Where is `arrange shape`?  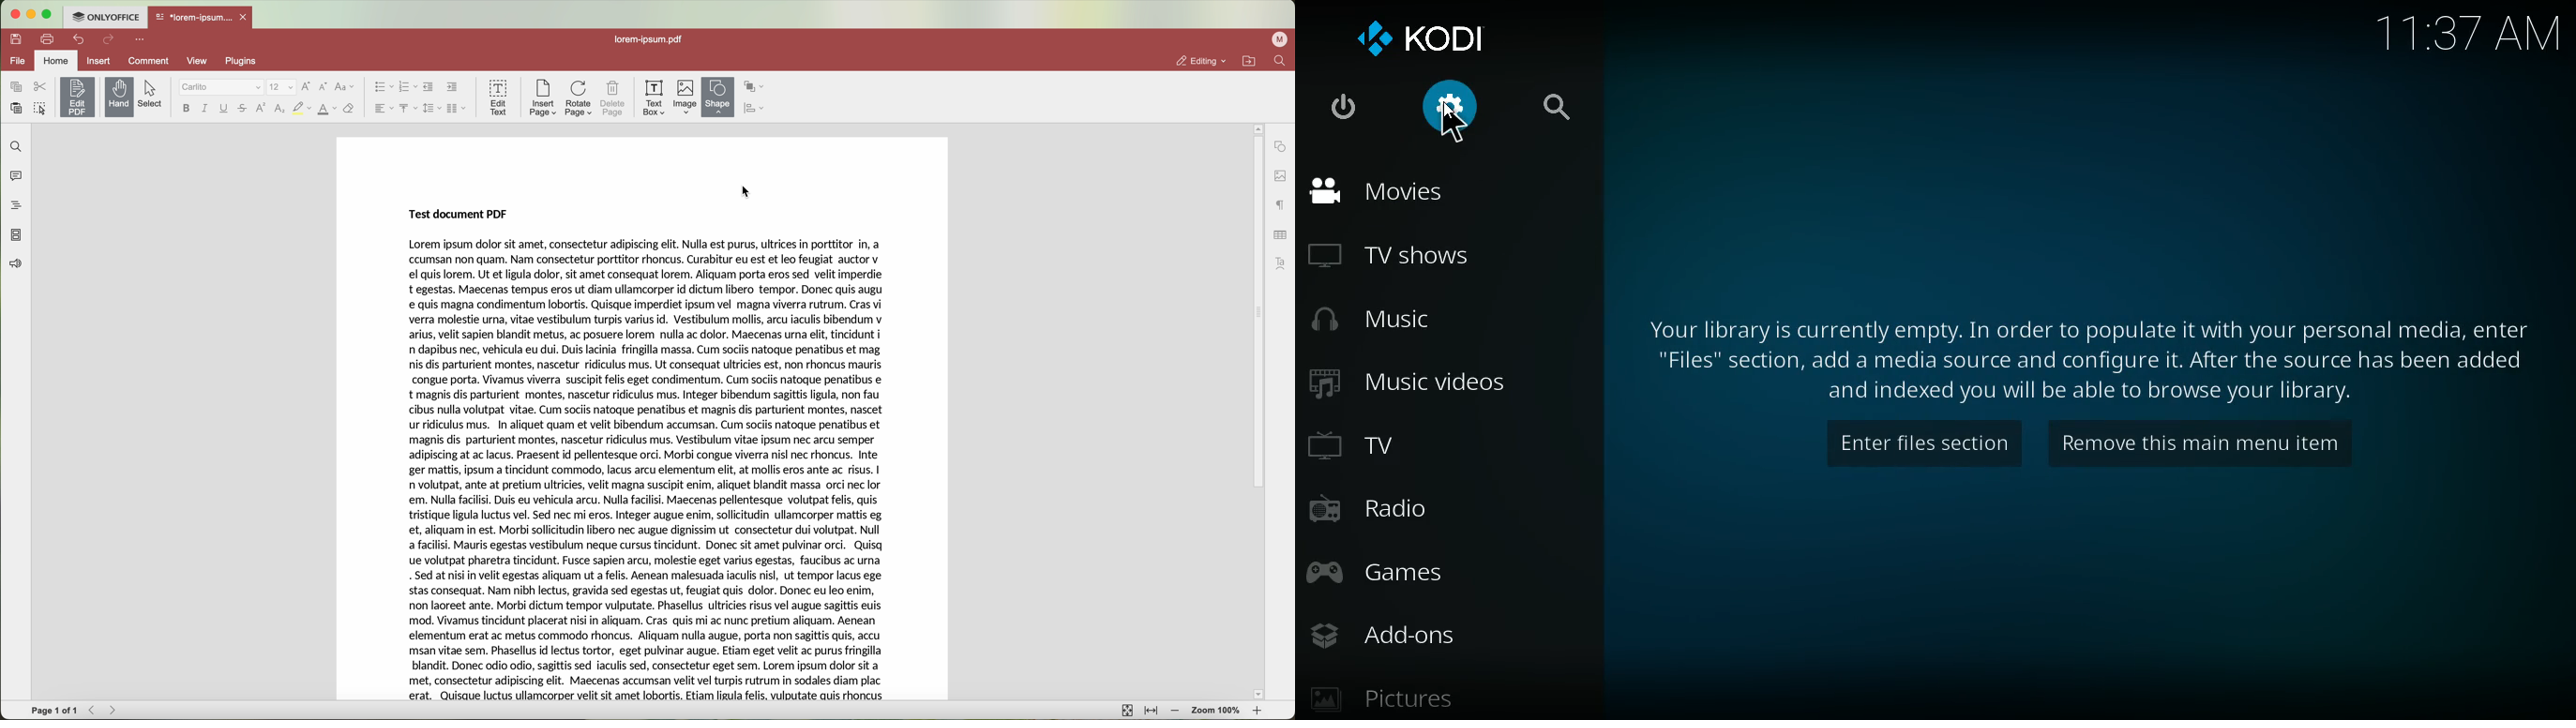
arrange shape is located at coordinates (757, 85).